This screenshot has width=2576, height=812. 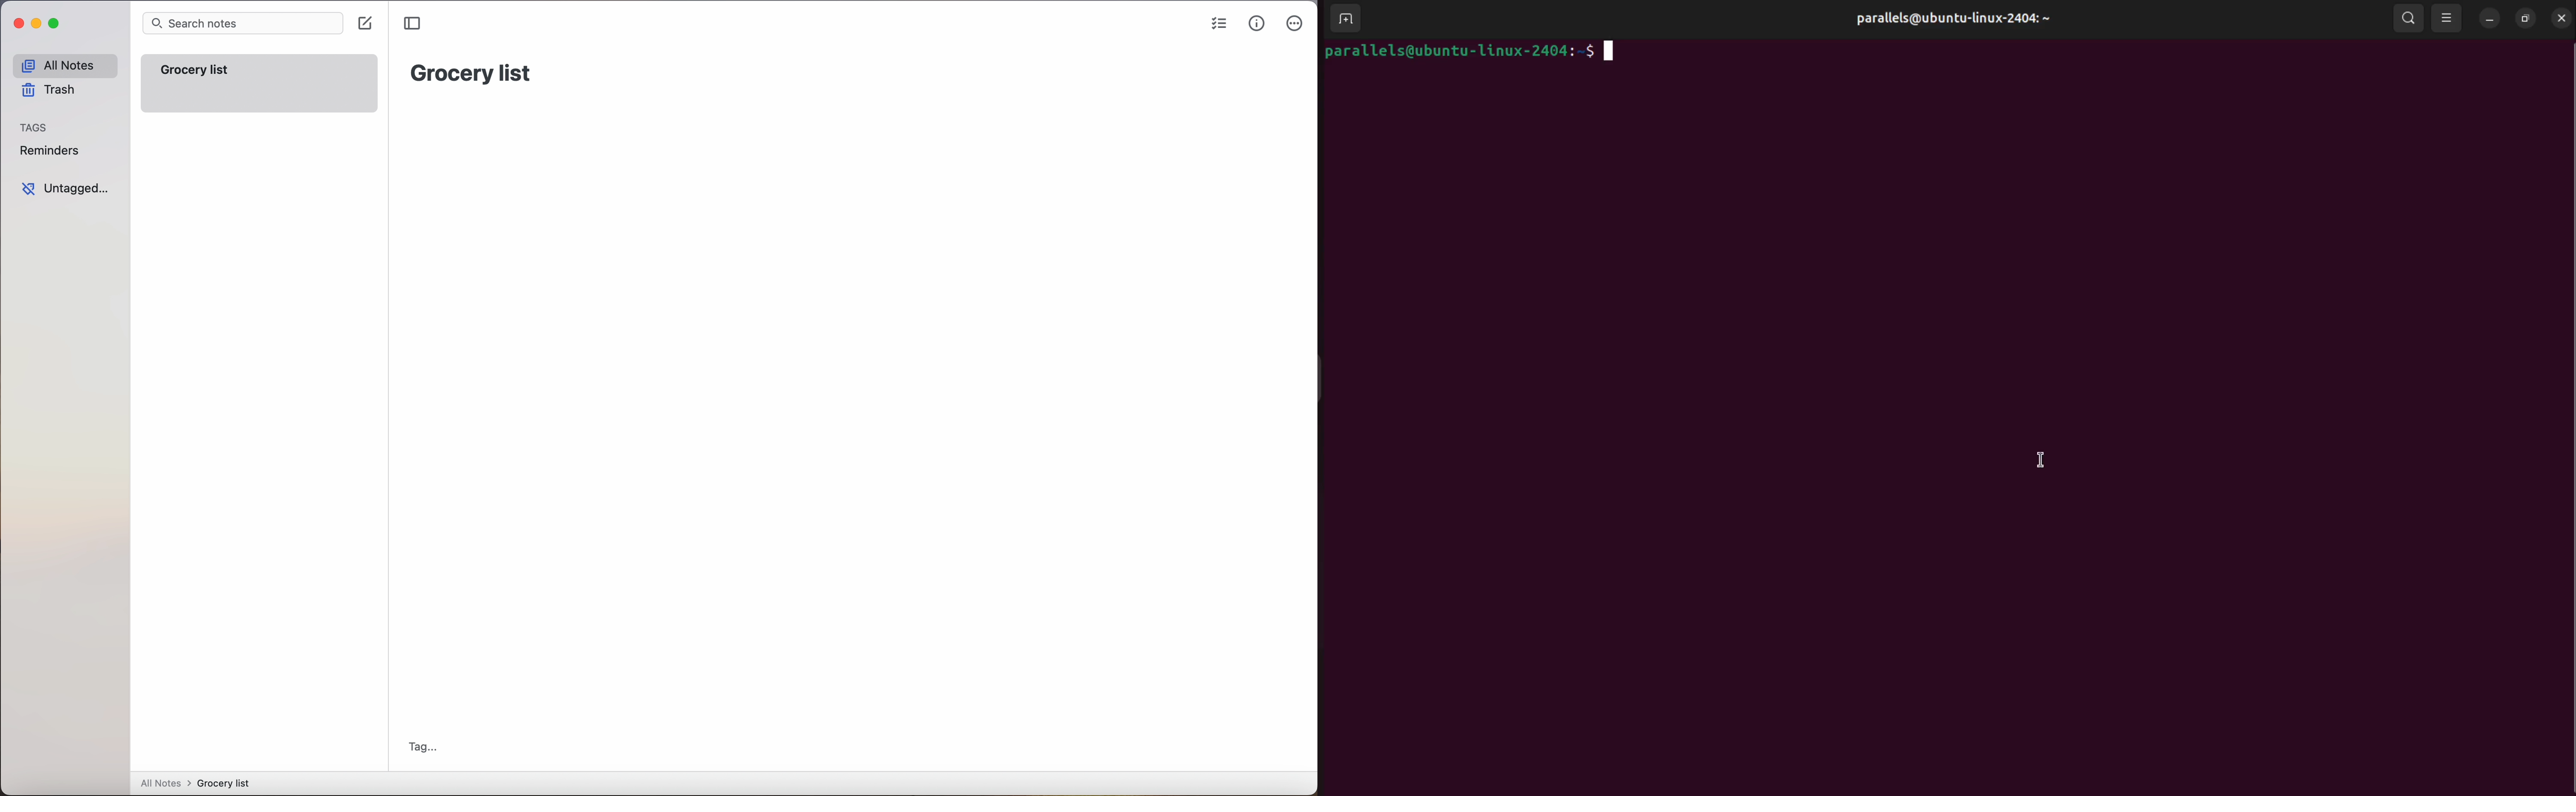 What do you see at coordinates (1471, 52) in the screenshot?
I see `bash prompt` at bounding box center [1471, 52].